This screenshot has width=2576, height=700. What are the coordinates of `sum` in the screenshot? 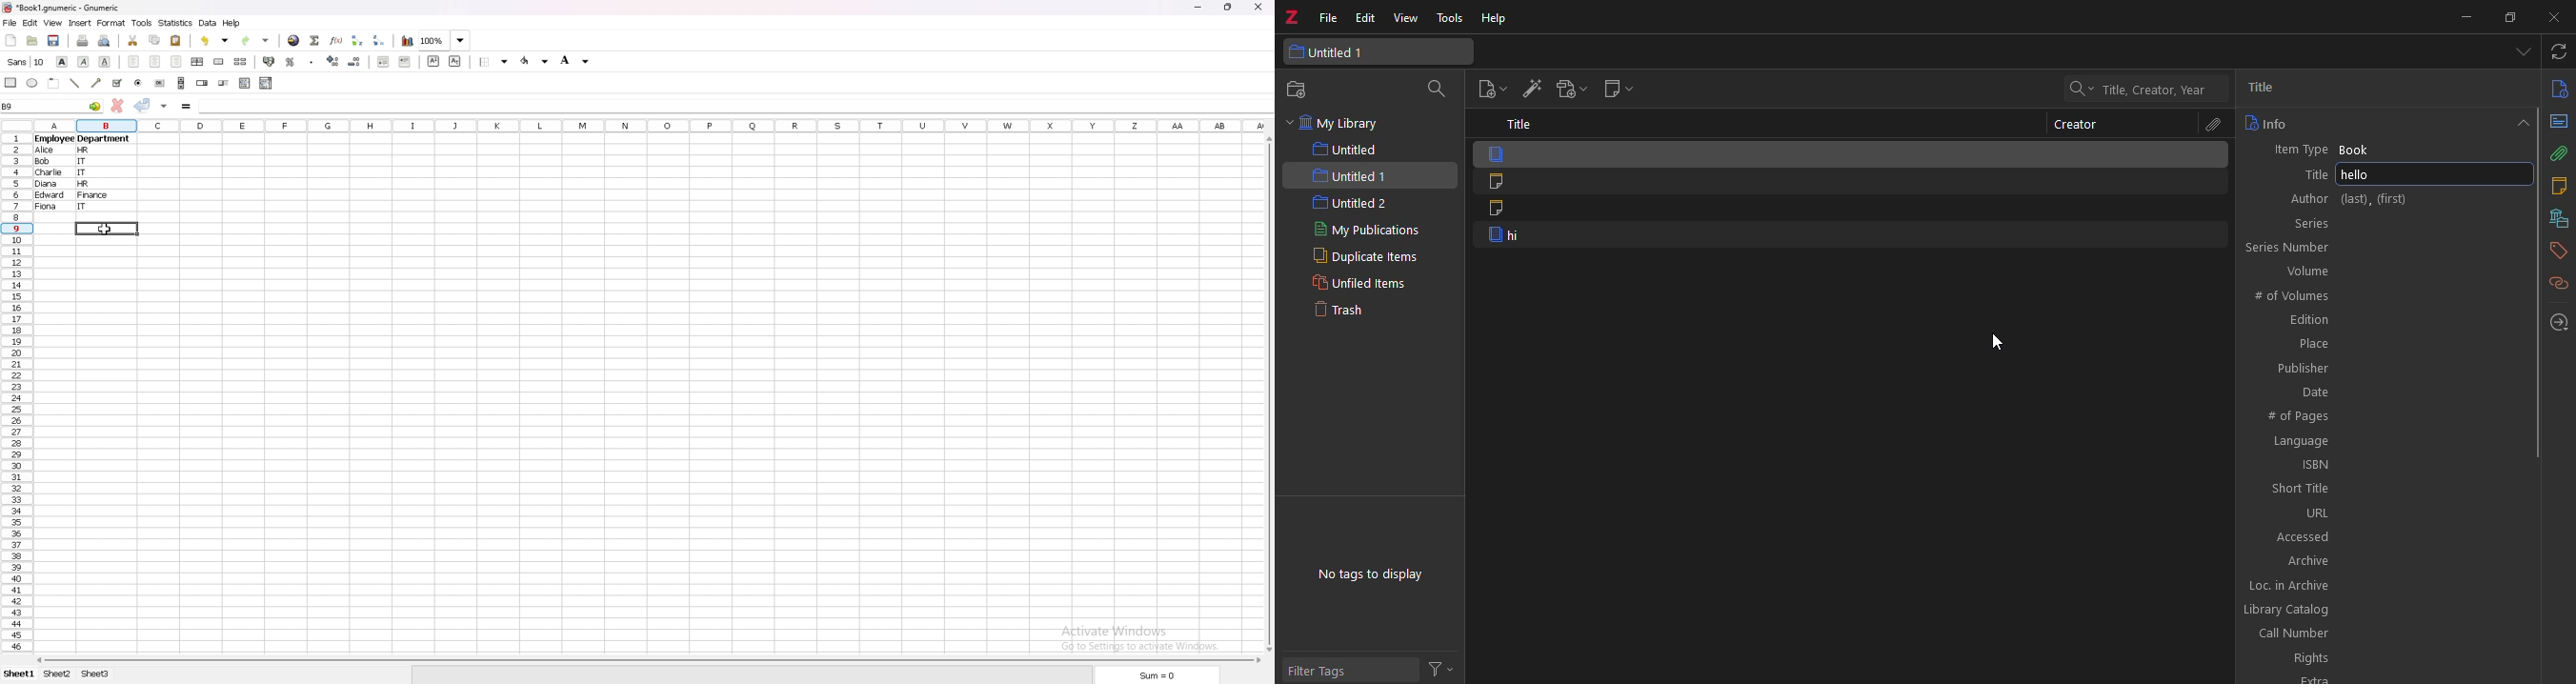 It's located at (1154, 676).